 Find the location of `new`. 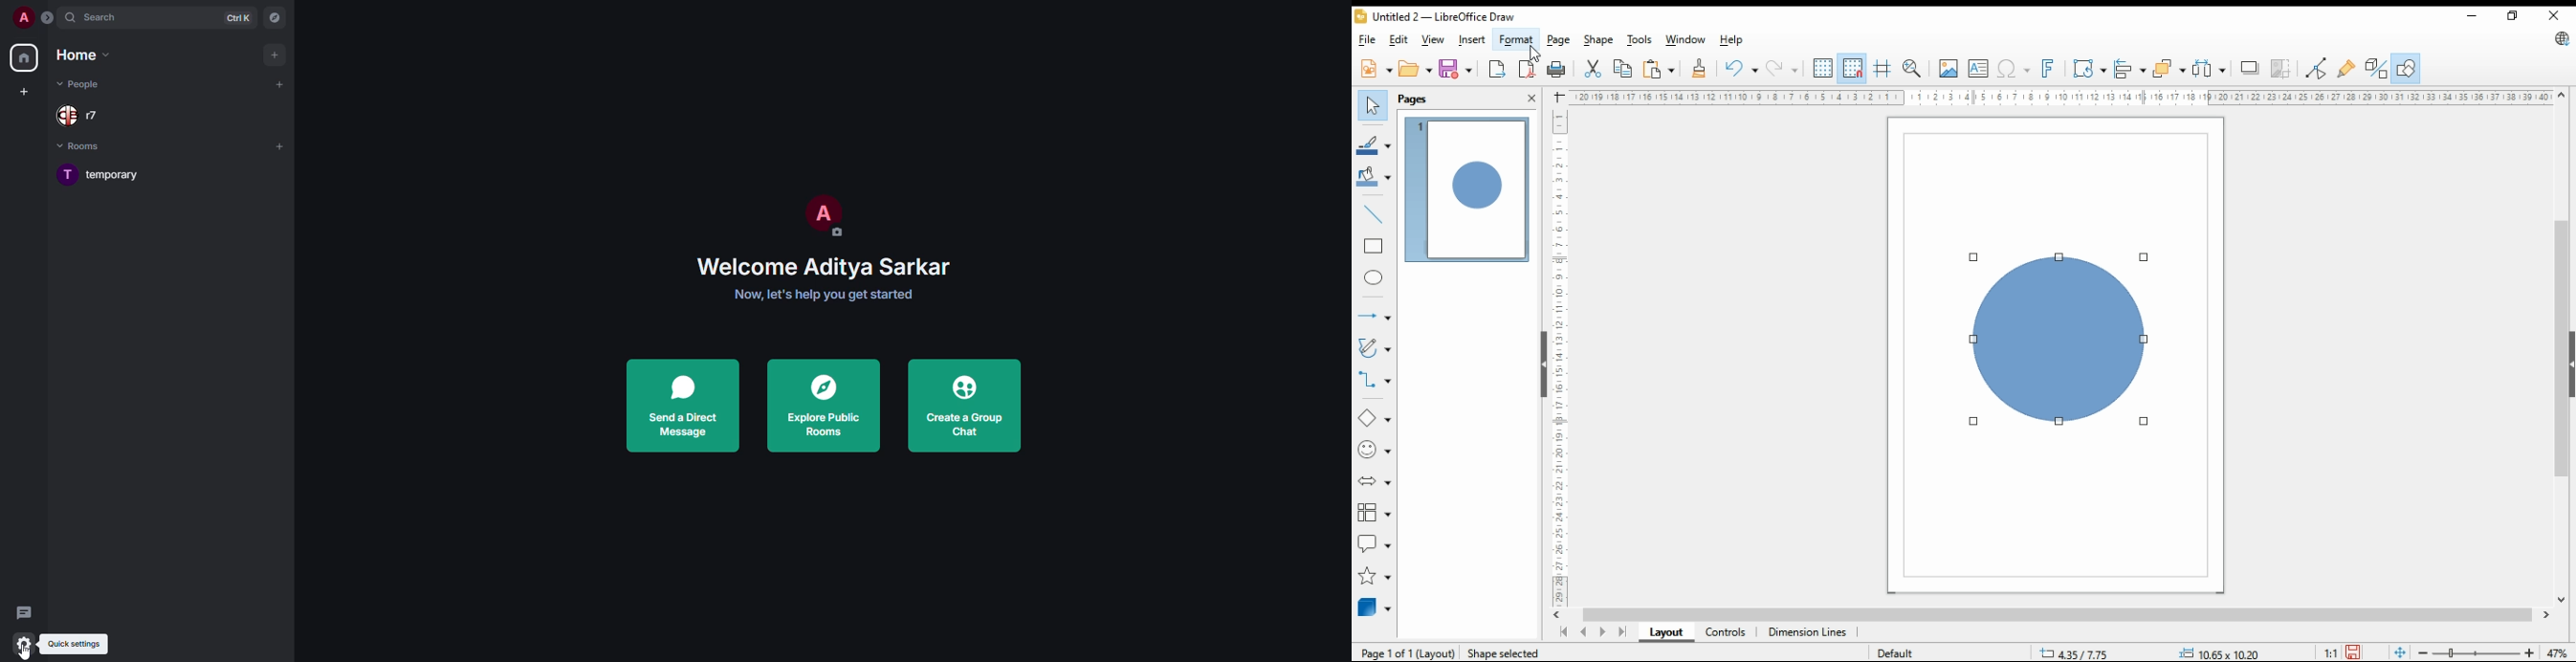

new is located at coordinates (1377, 68).